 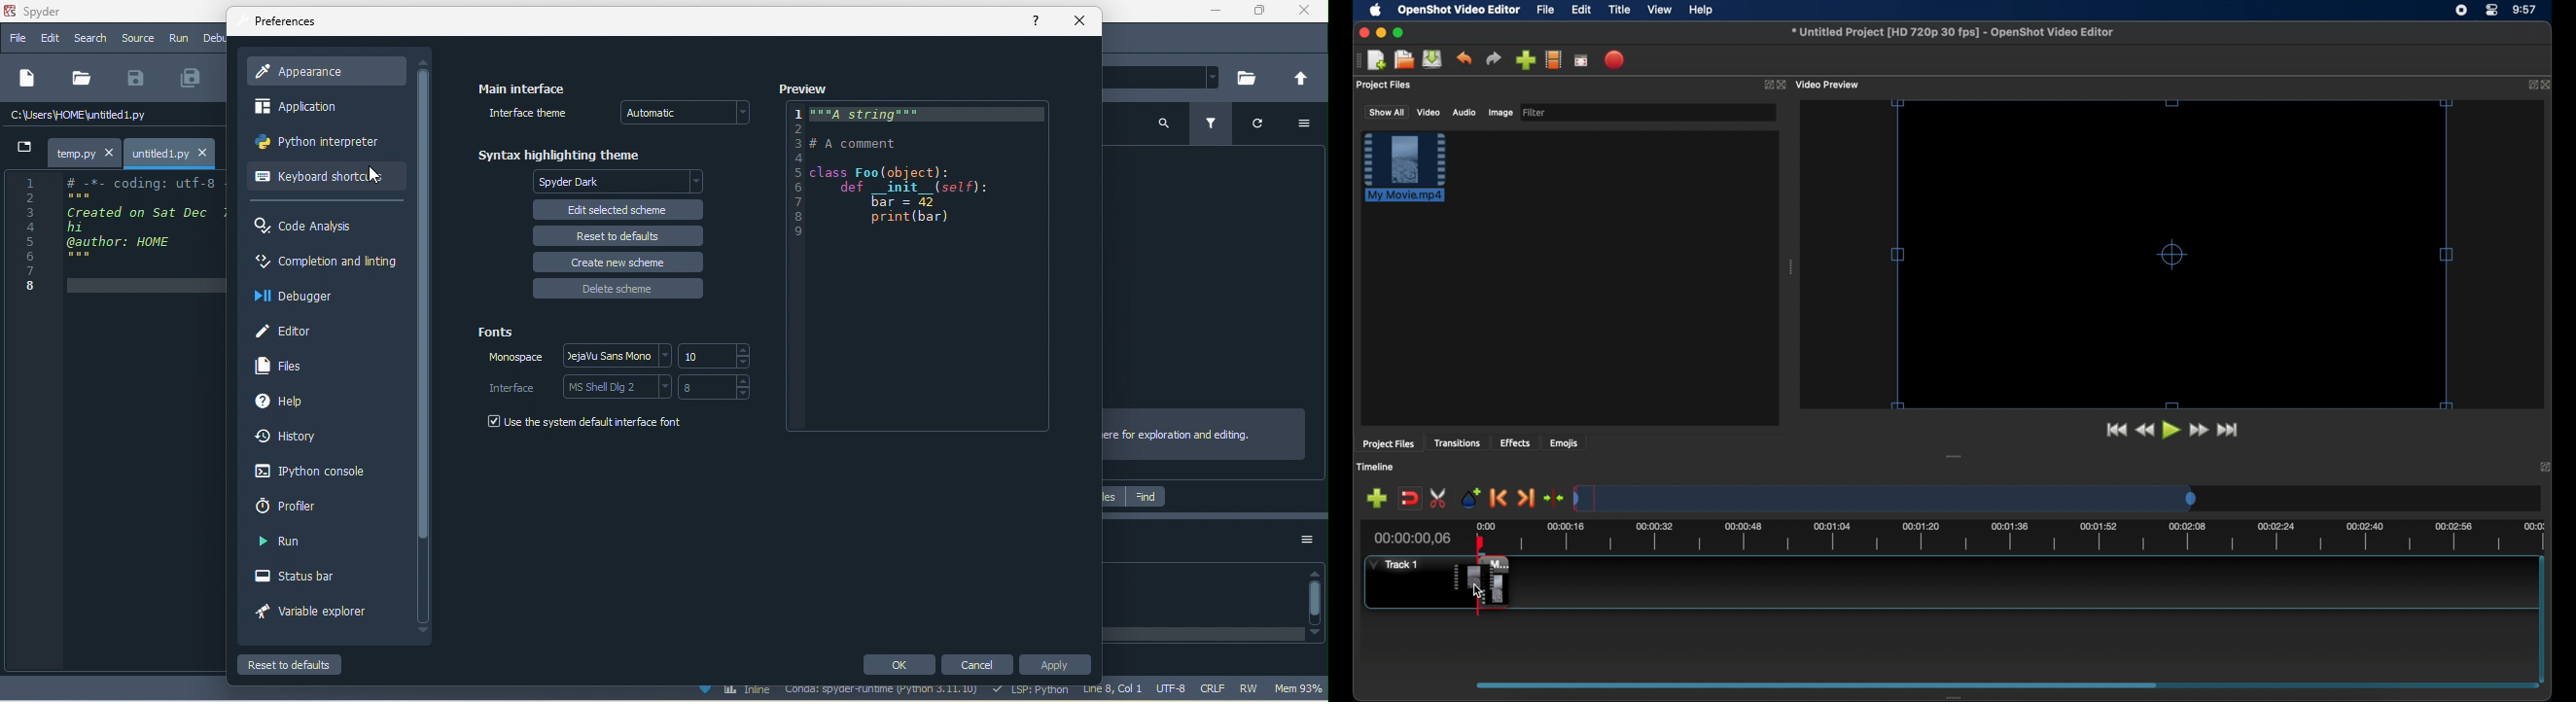 What do you see at coordinates (290, 544) in the screenshot?
I see `run` at bounding box center [290, 544].